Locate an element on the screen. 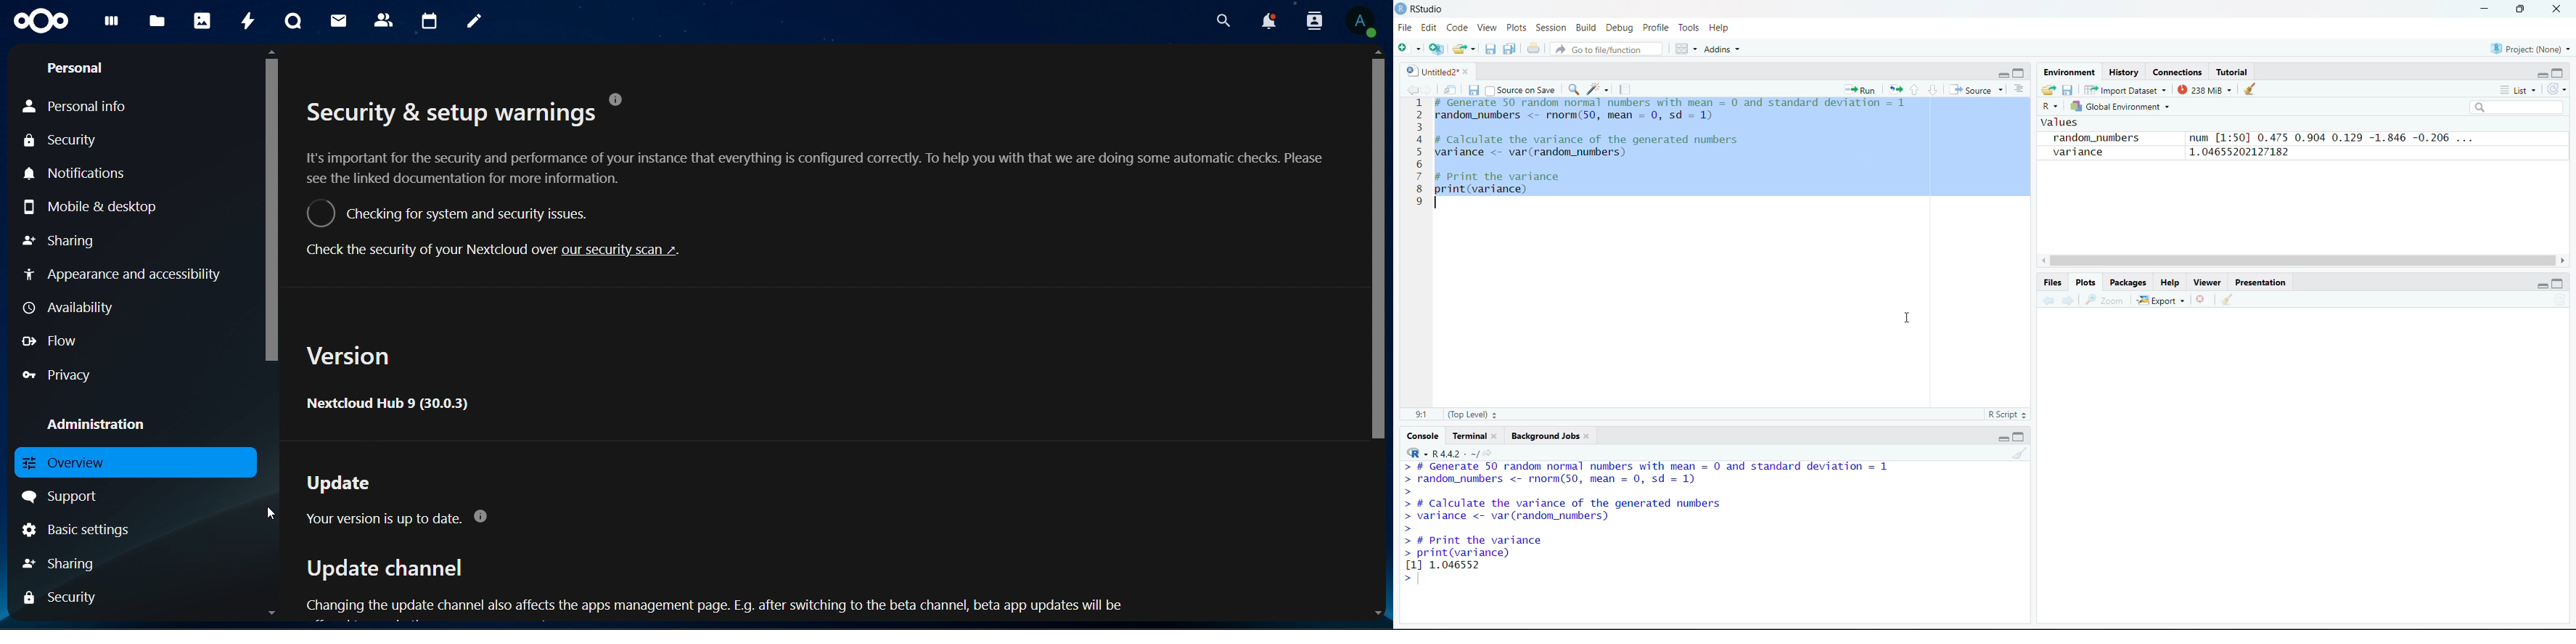 The width and height of the screenshot is (2576, 644). code tools is located at coordinates (1598, 89).